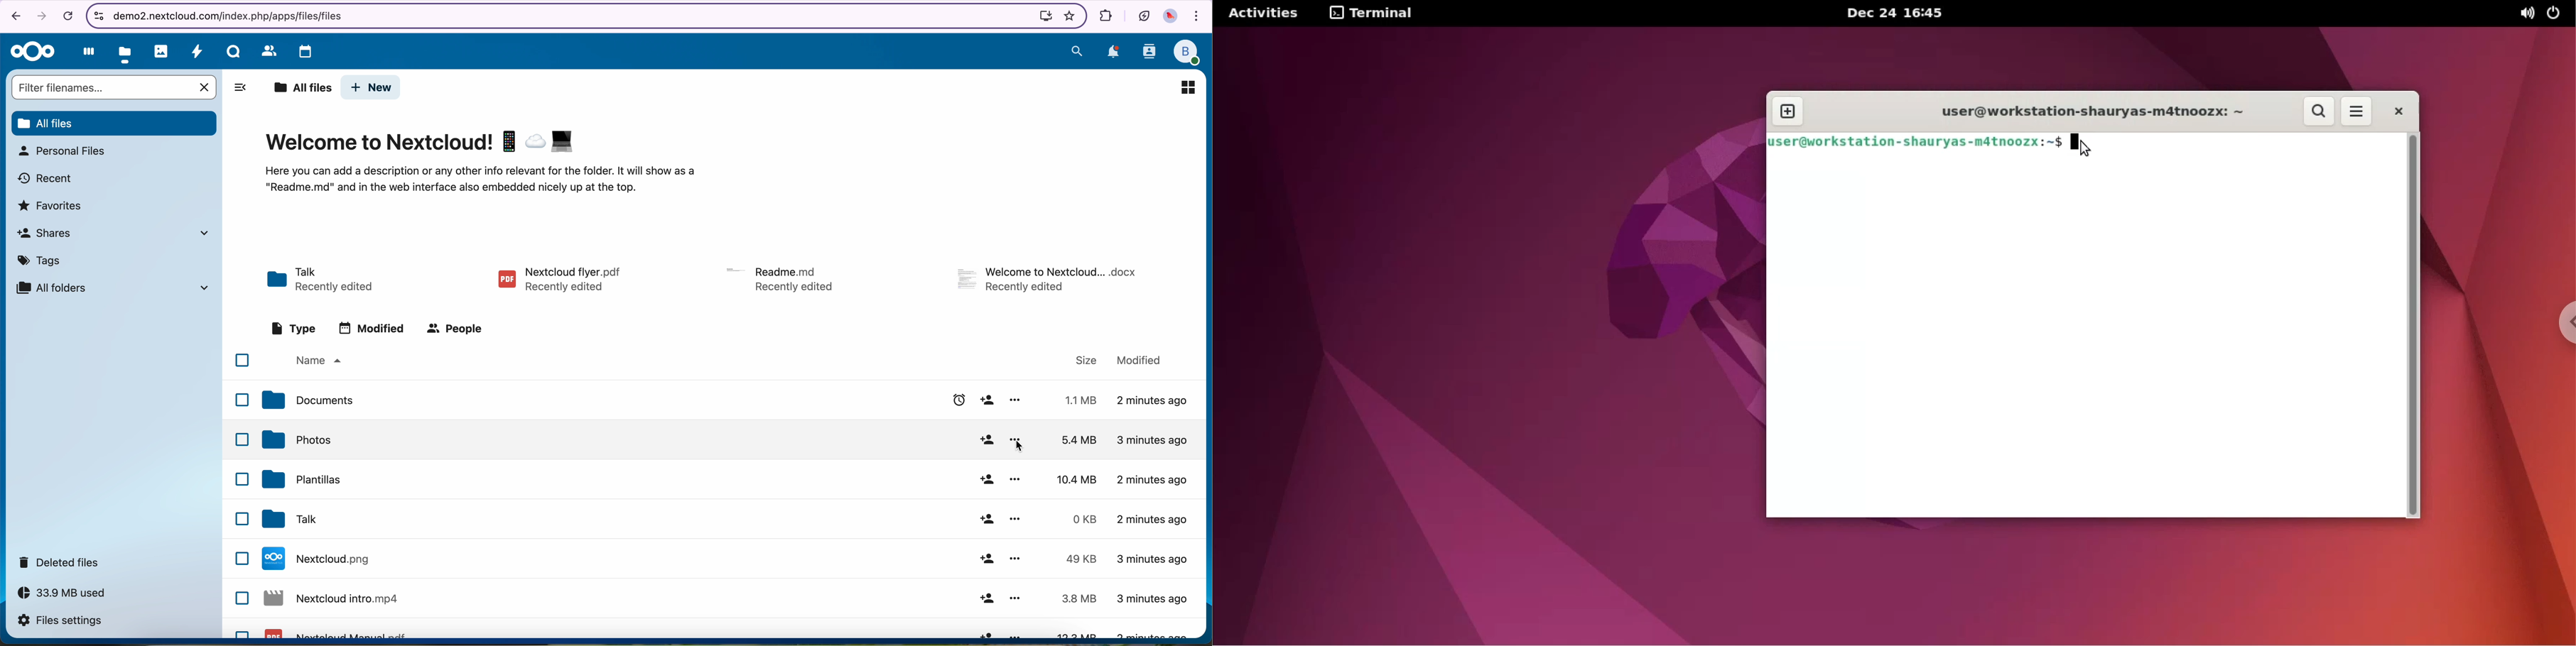  What do you see at coordinates (1015, 600) in the screenshot?
I see `more options` at bounding box center [1015, 600].